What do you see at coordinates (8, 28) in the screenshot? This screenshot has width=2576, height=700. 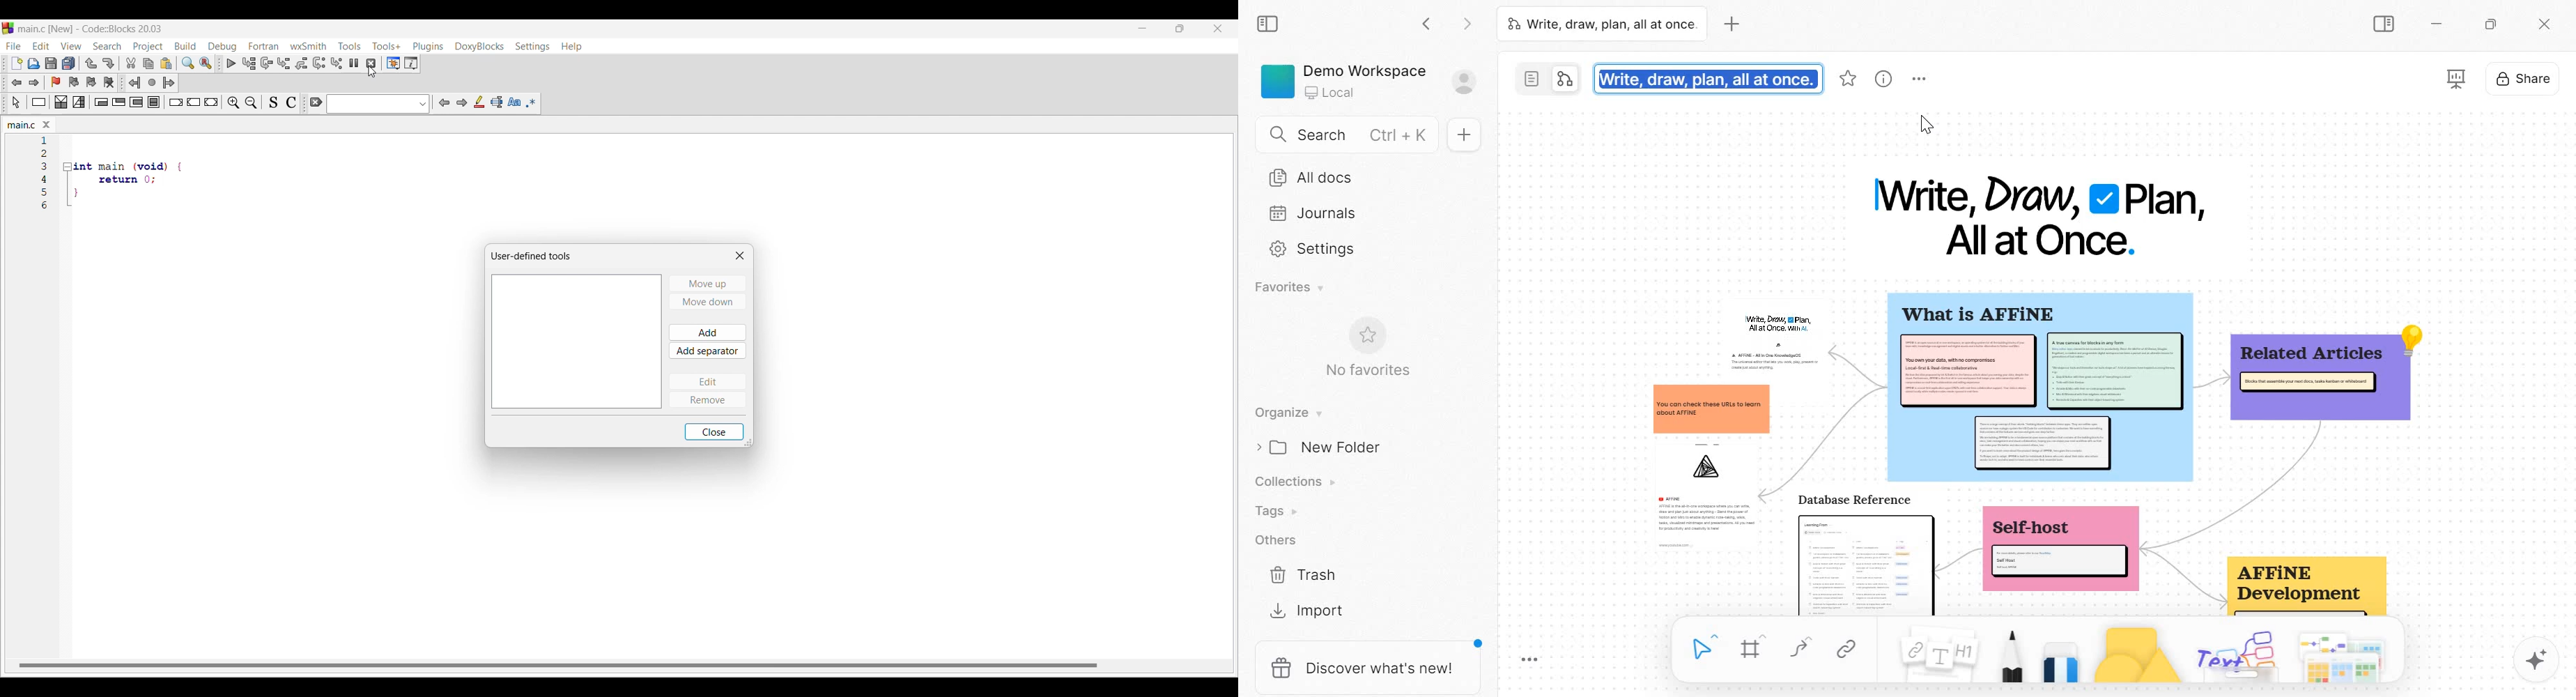 I see `codeblock  logo` at bounding box center [8, 28].